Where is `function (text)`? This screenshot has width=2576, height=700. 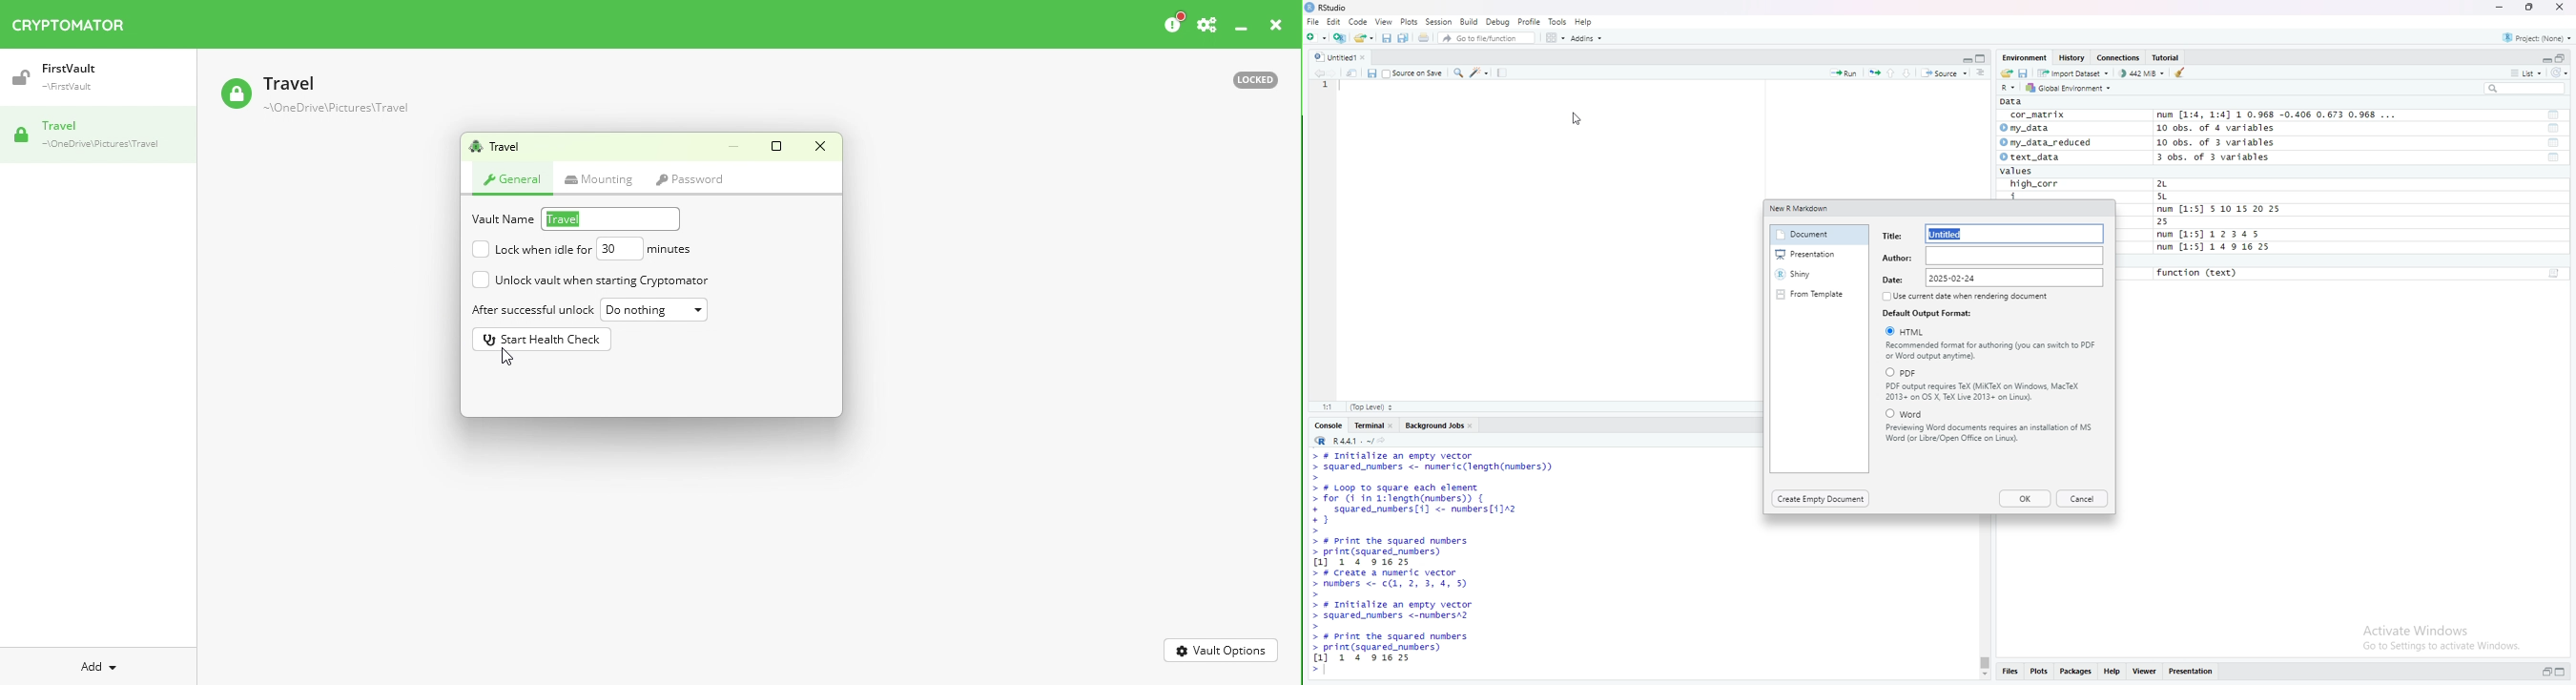 function (text) is located at coordinates (2200, 274).